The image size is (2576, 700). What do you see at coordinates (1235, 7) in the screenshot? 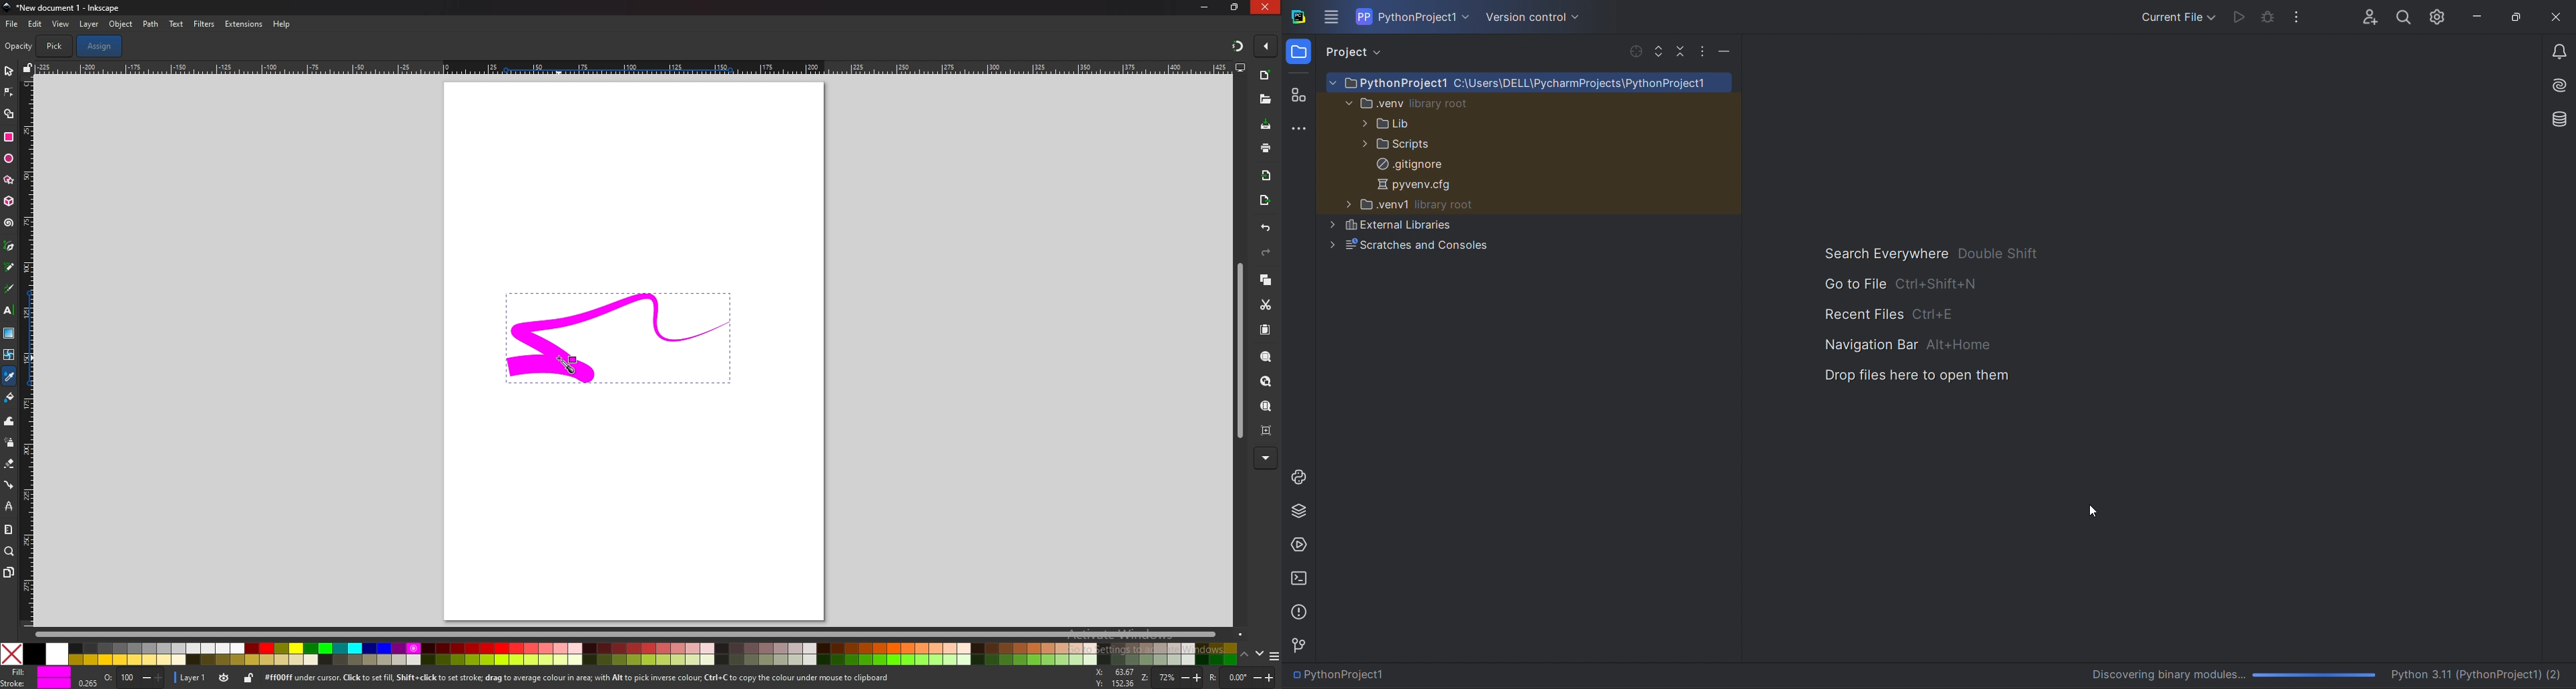
I see `resize` at bounding box center [1235, 7].